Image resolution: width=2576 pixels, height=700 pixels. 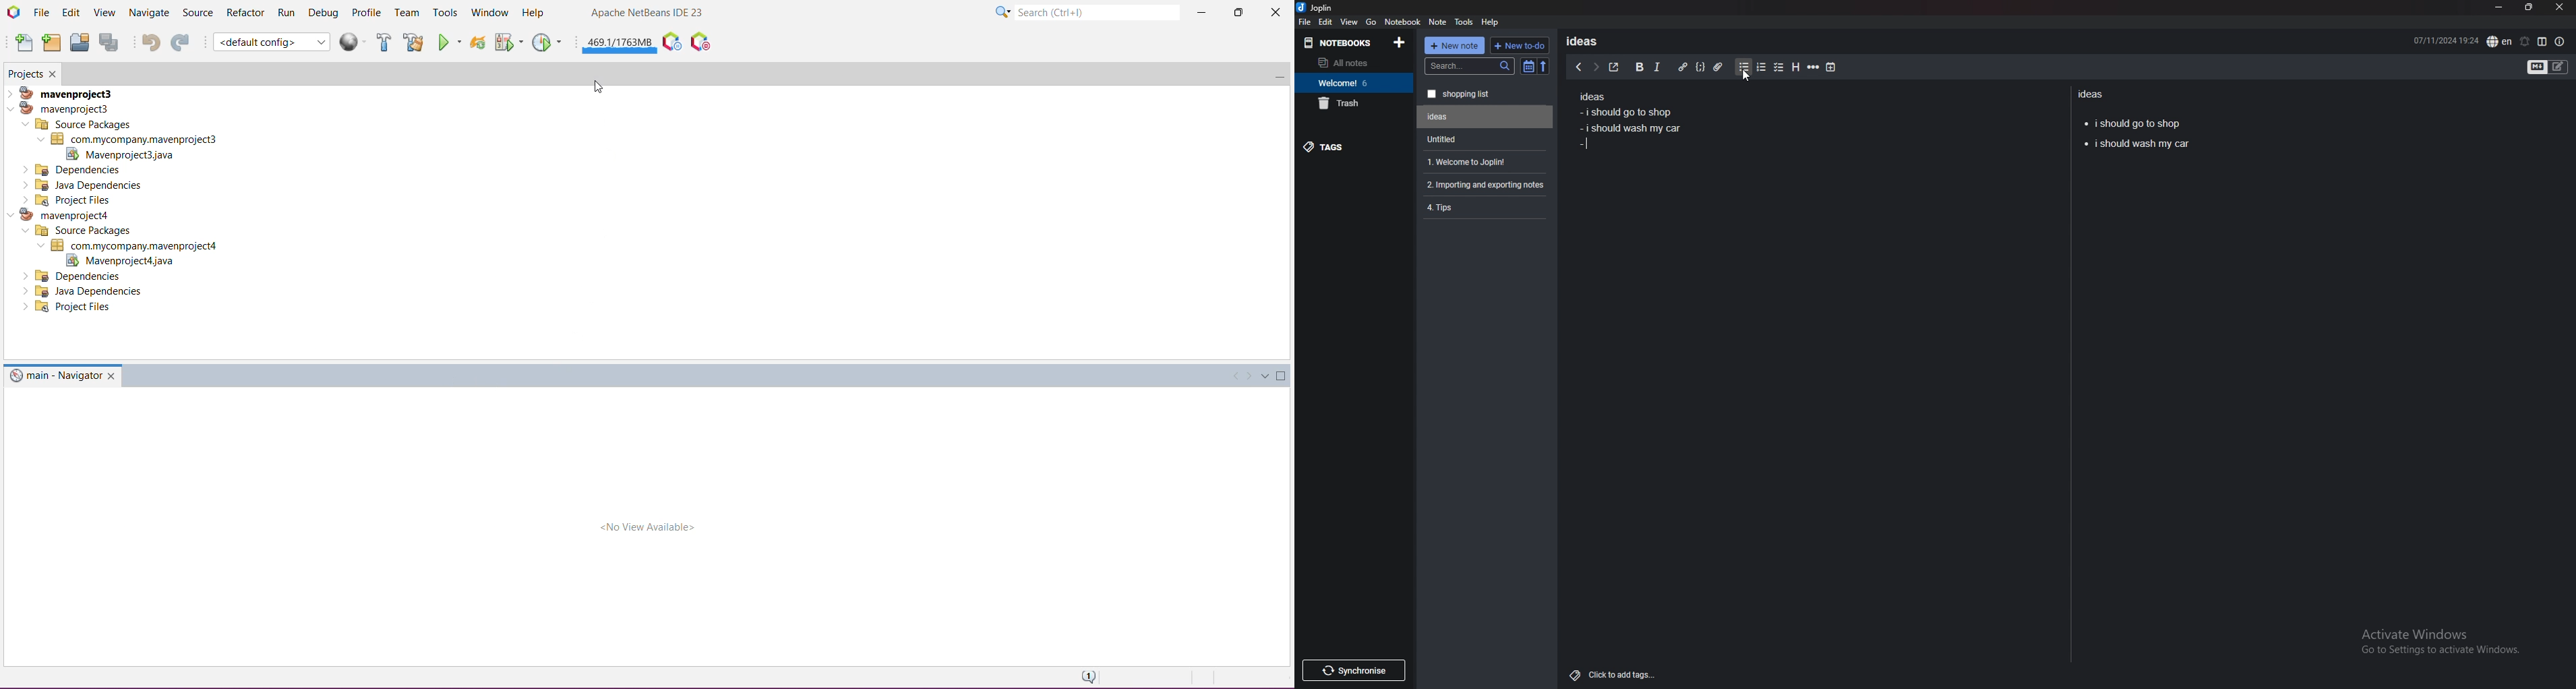 I want to click on set alarm, so click(x=2524, y=41).